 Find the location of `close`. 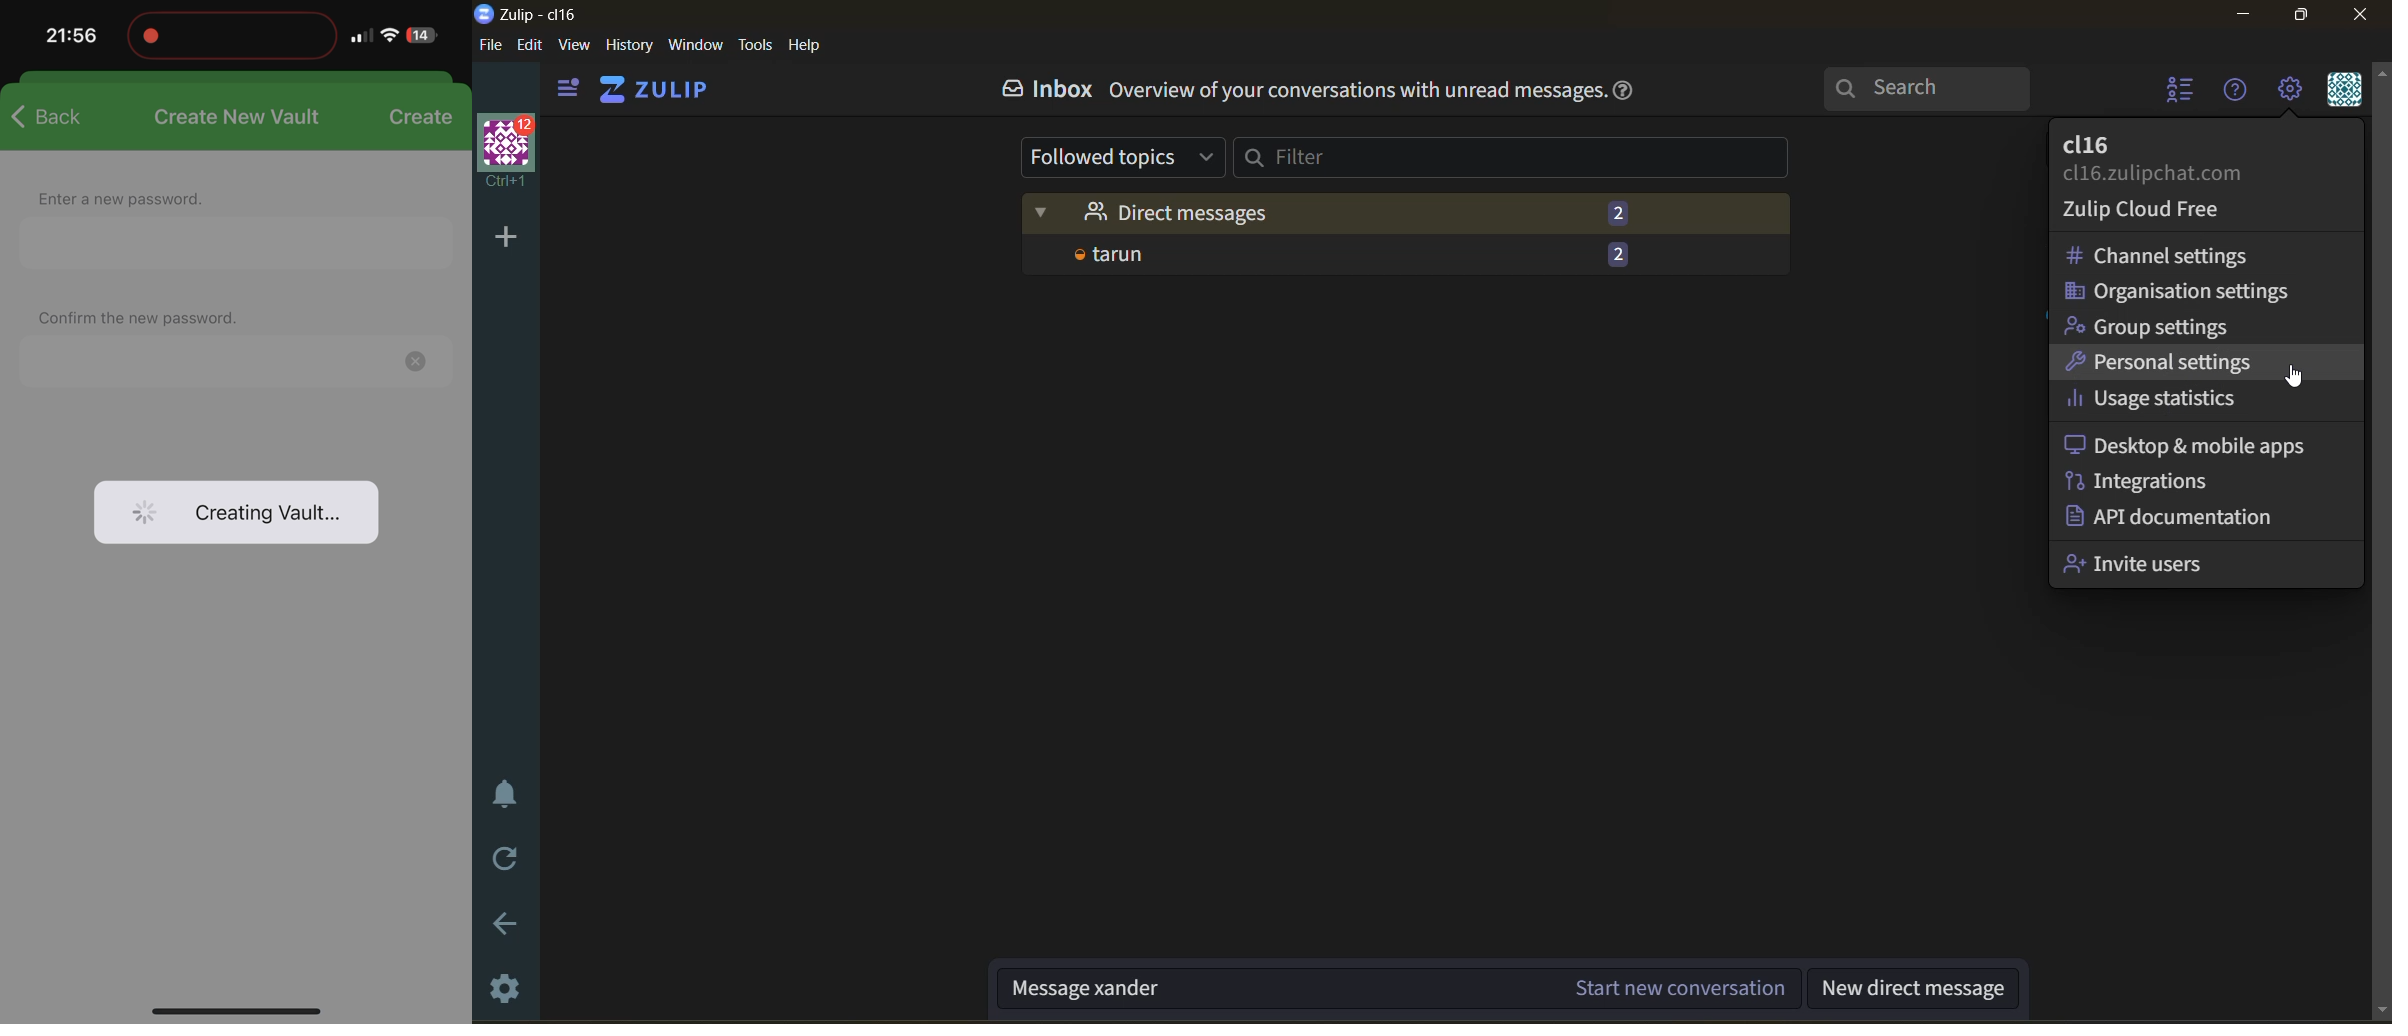

close is located at coordinates (2364, 15).